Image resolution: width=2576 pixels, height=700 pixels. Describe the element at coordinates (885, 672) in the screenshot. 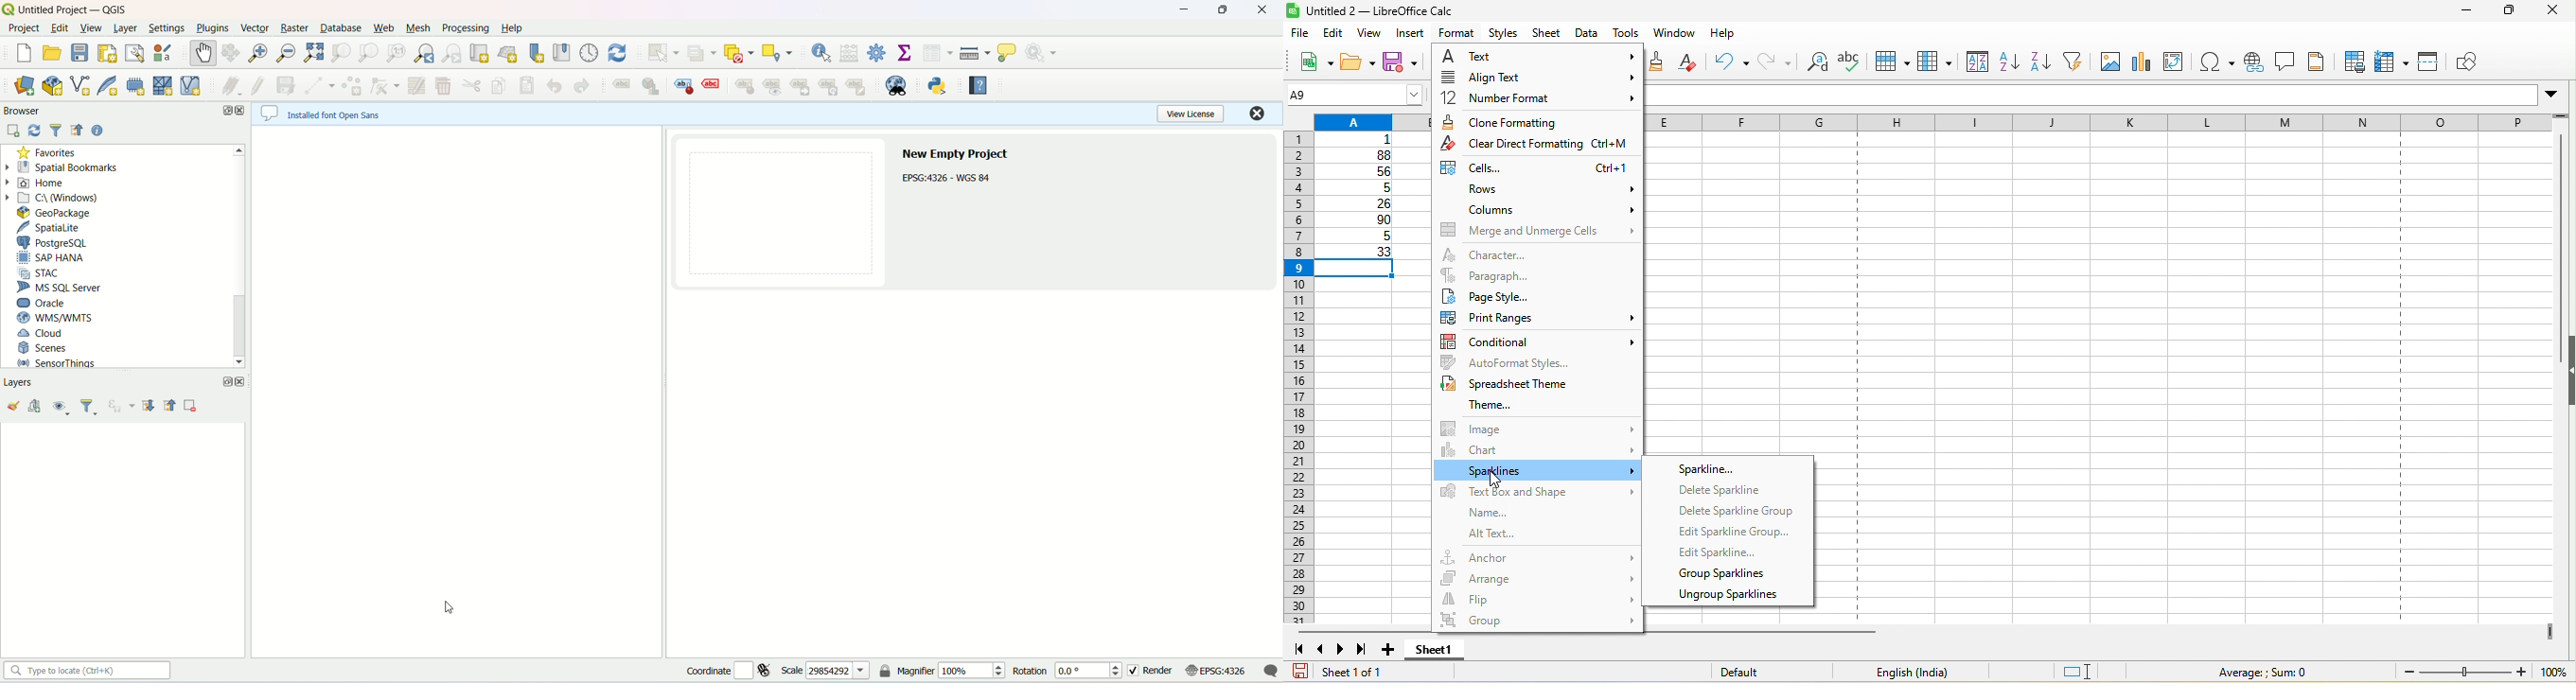

I see `lock` at that location.